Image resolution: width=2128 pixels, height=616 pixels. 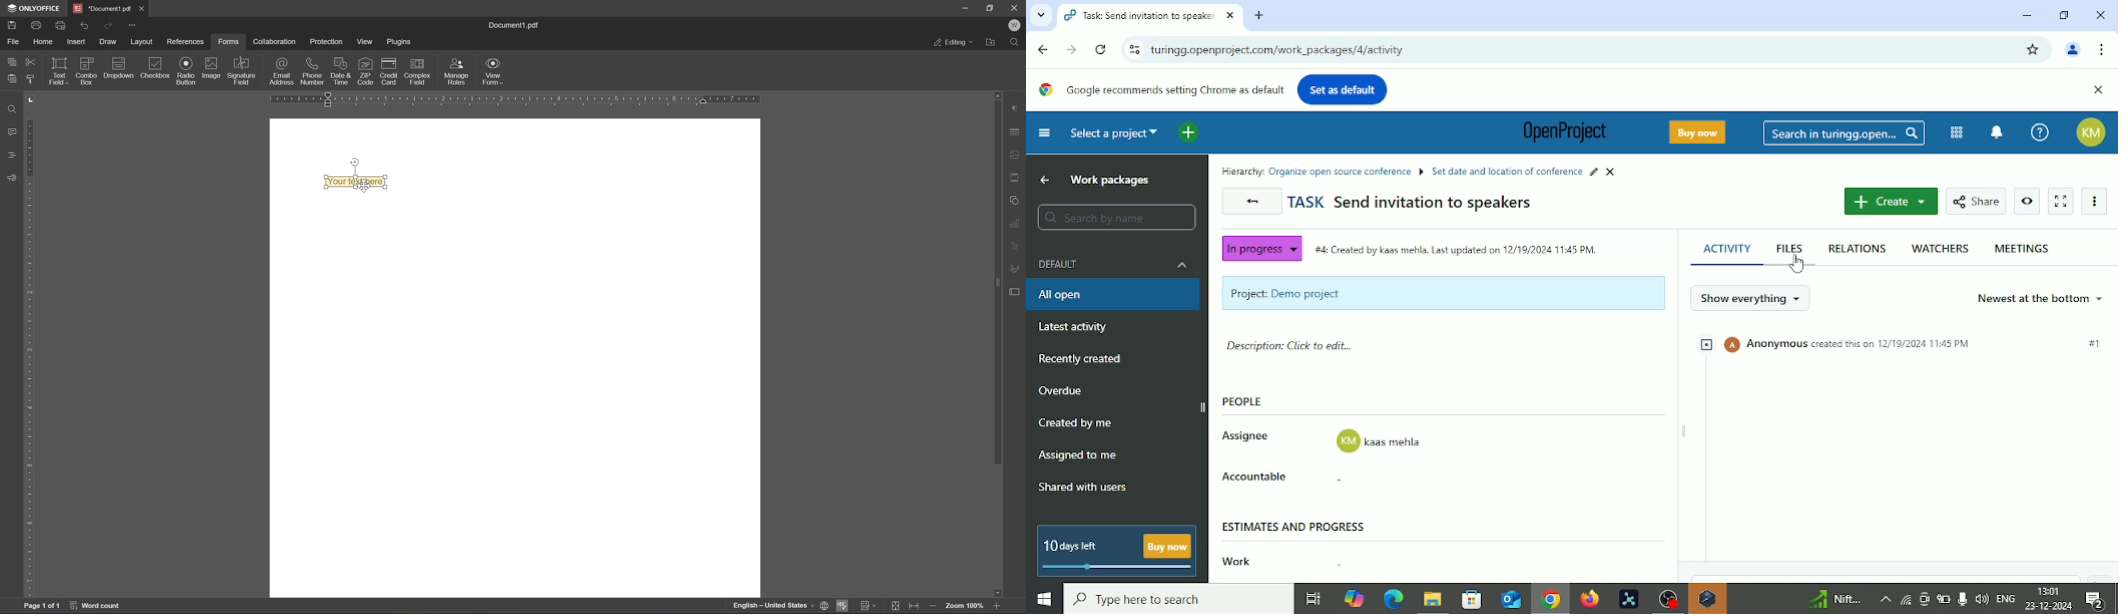 I want to click on Files, so click(x=1792, y=247).